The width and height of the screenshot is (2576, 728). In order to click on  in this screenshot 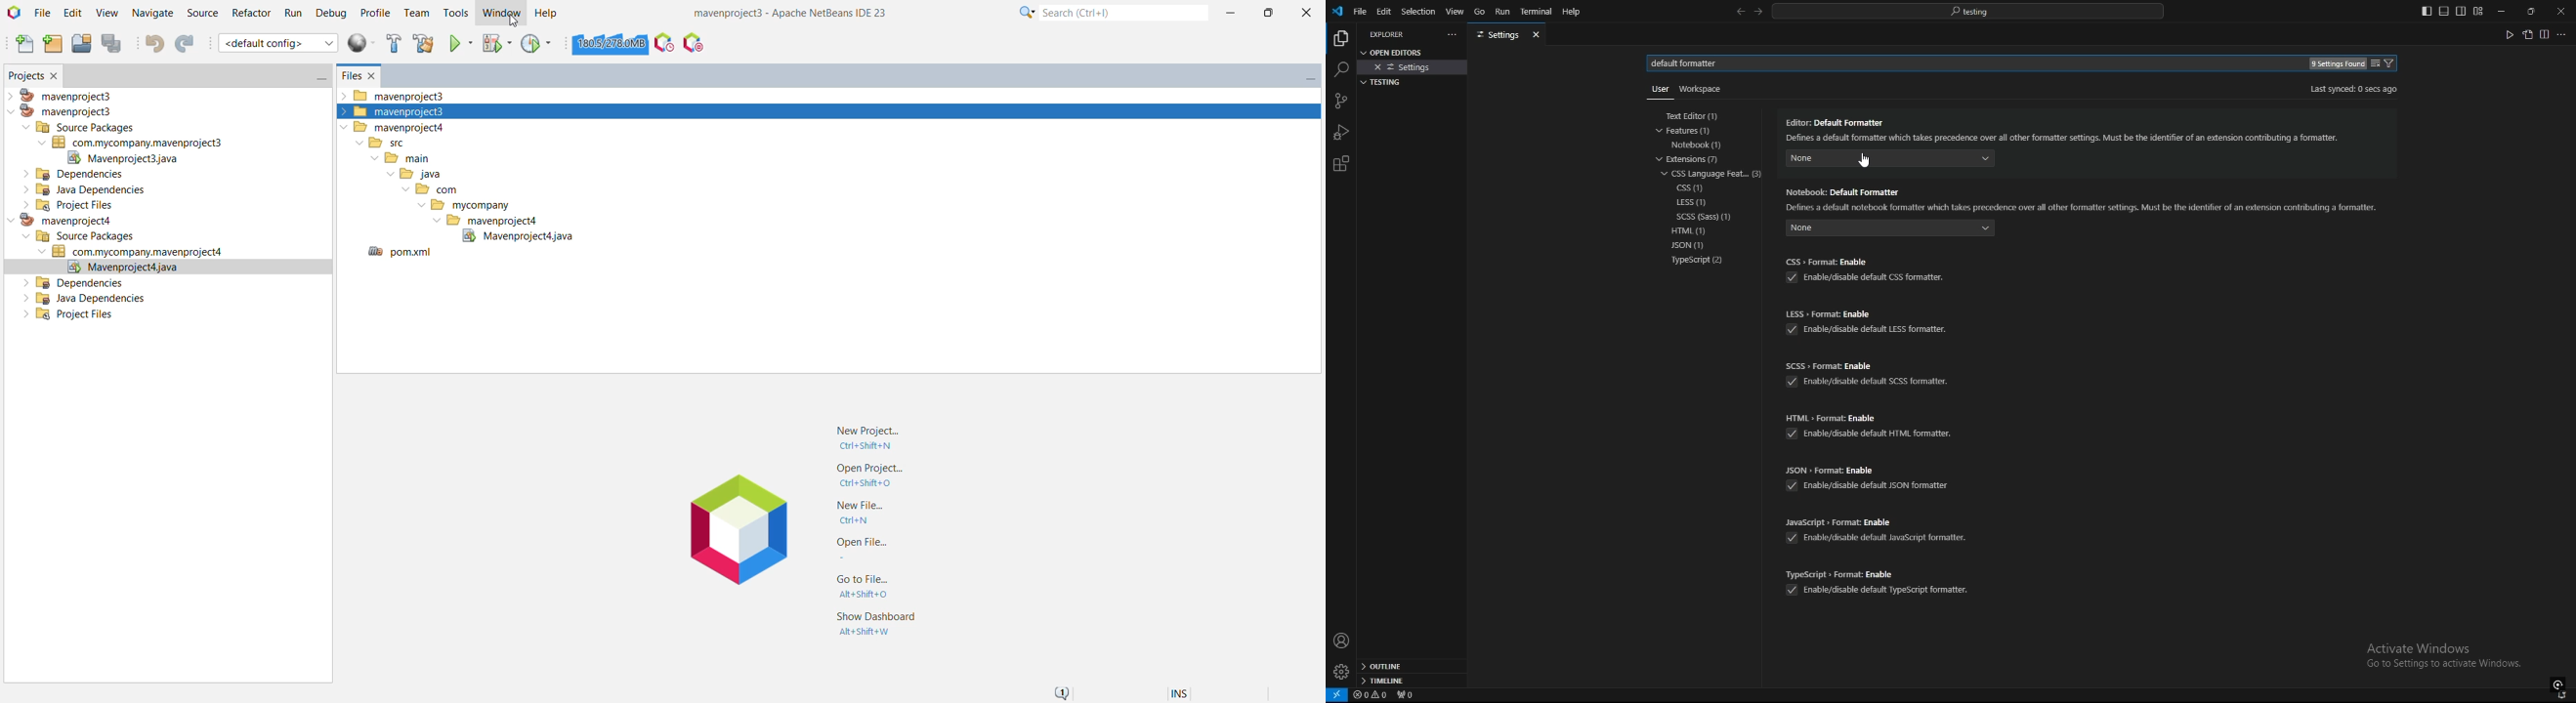, I will do `click(1656, 93)`.